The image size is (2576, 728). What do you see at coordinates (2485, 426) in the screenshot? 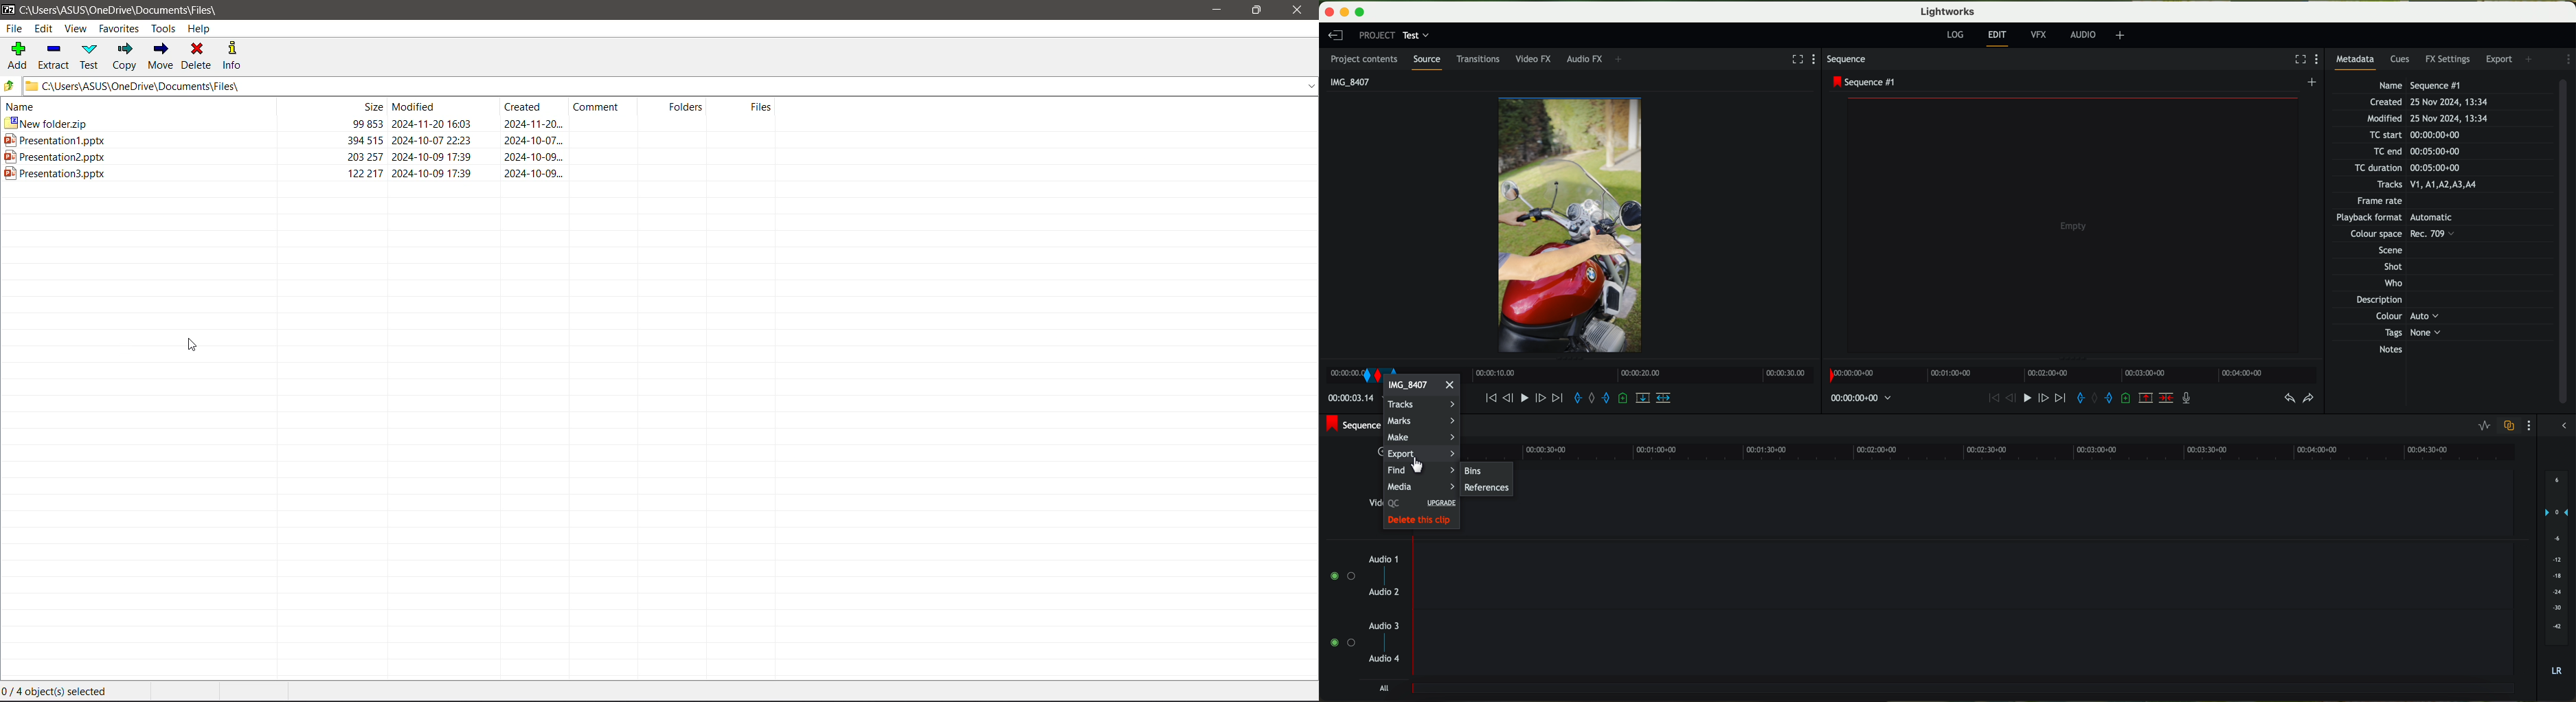
I see `toggle audio levels editing` at bounding box center [2485, 426].